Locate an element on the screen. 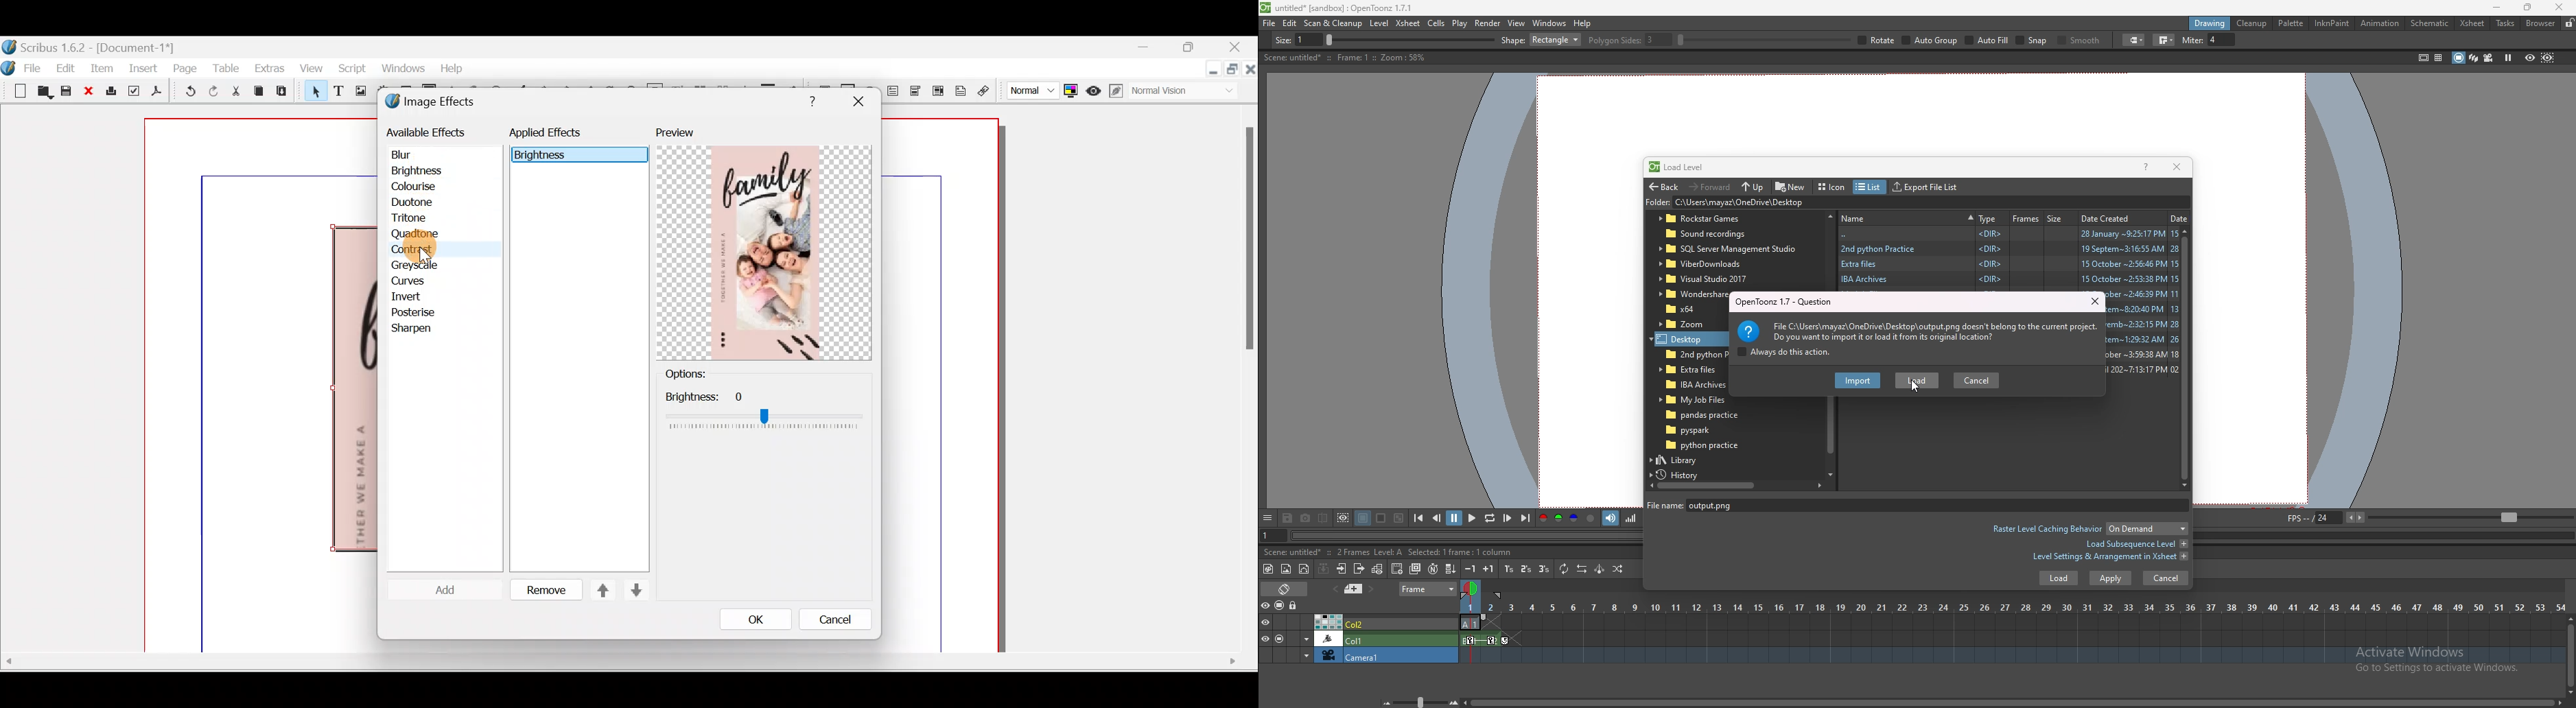  Blur is located at coordinates (414, 155).